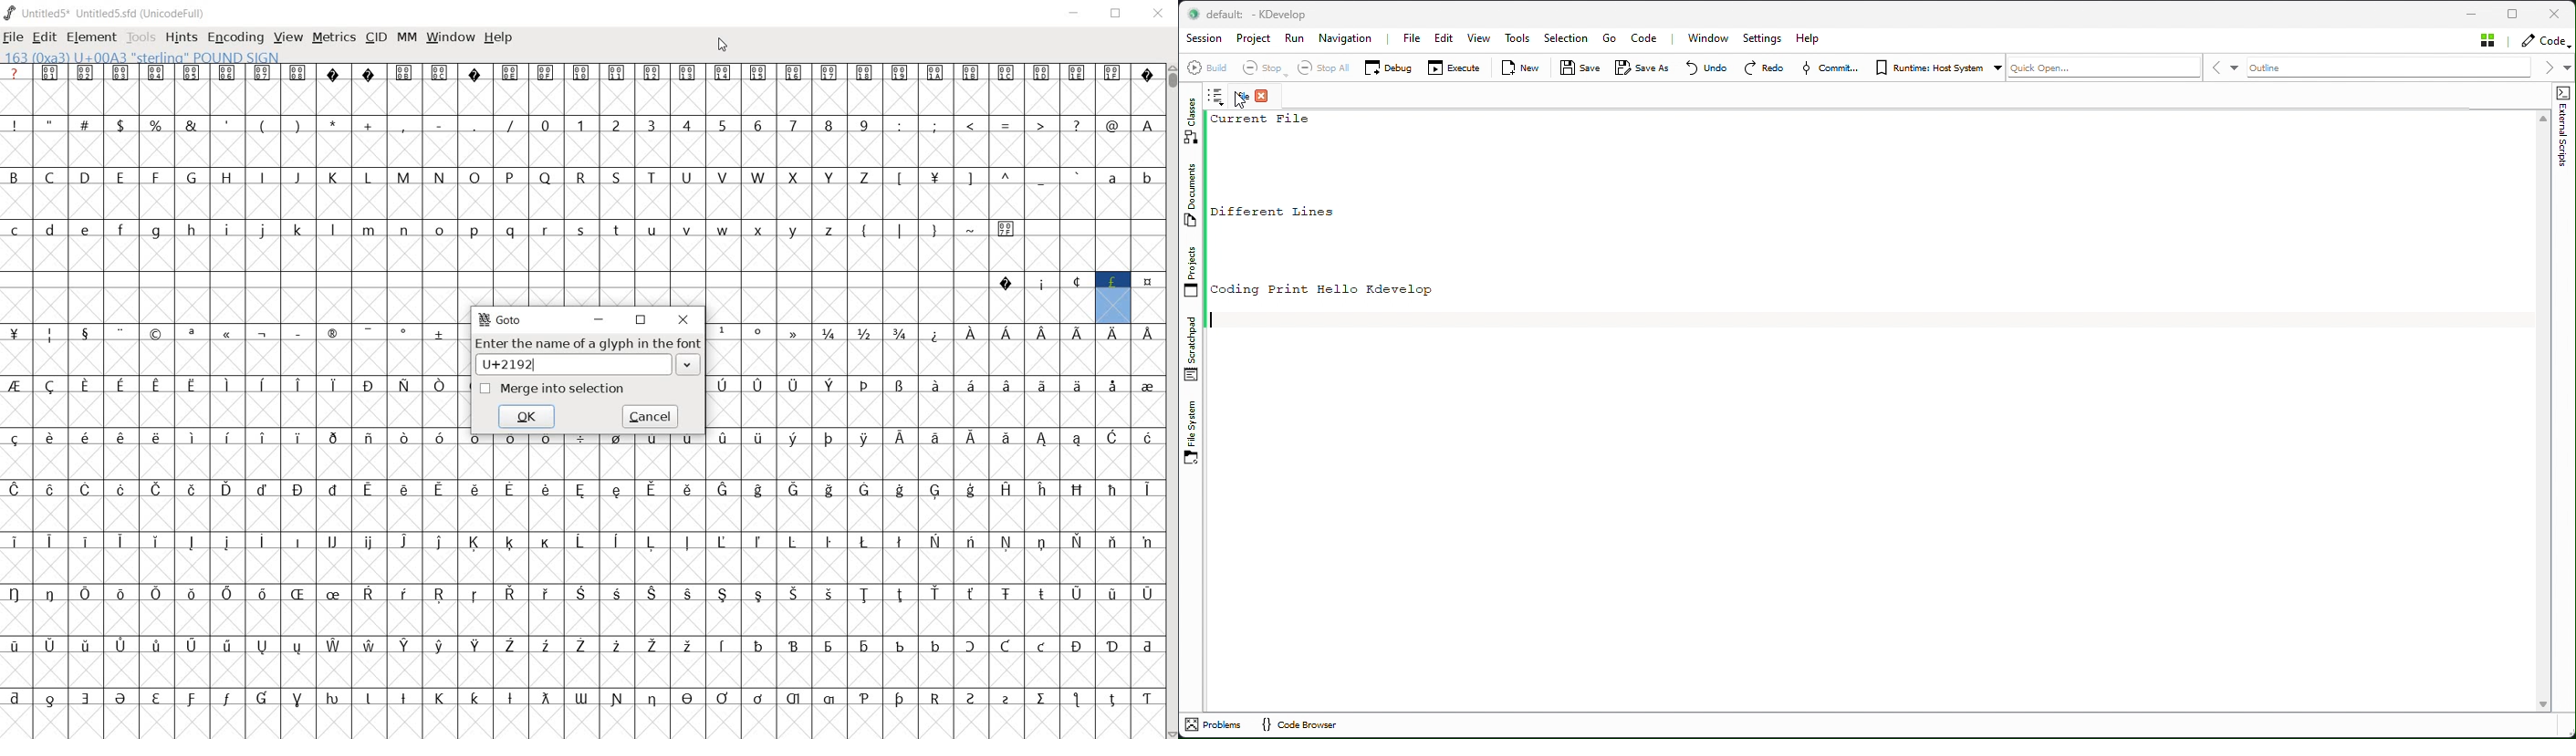 The width and height of the screenshot is (2576, 756). Describe the element at coordinates (1159, 15) in the screenshot. I see `CLOSE` at that location.